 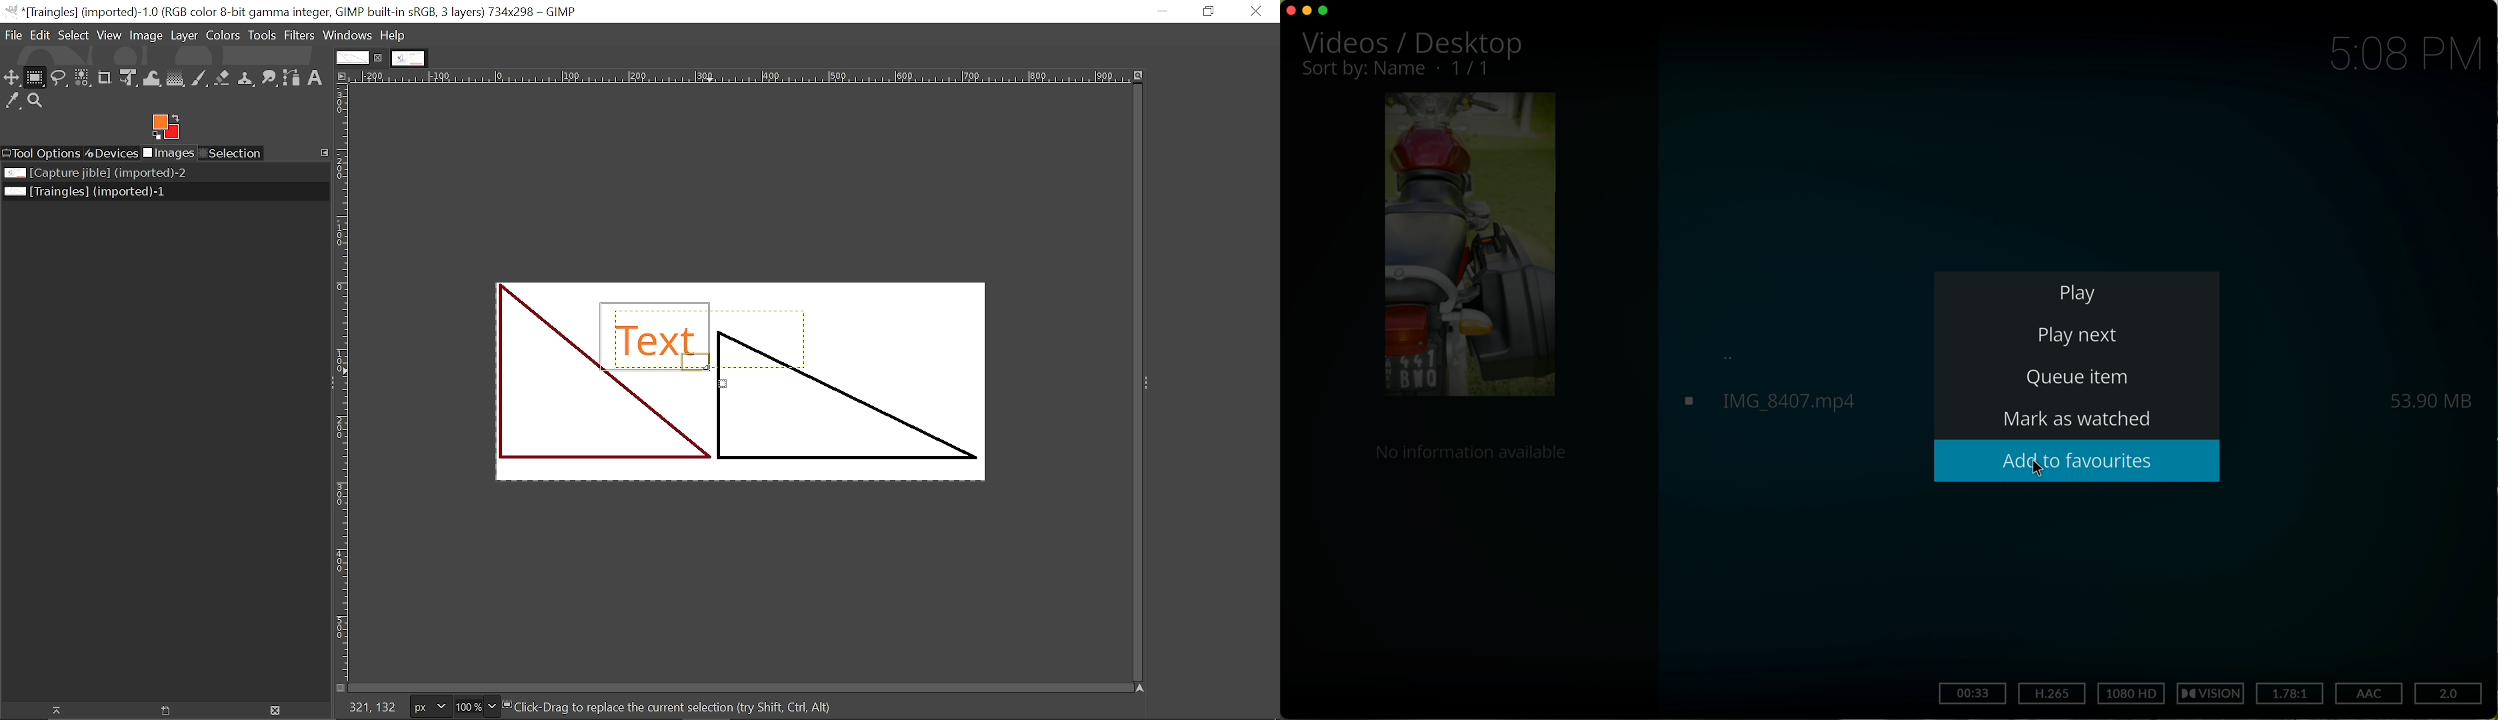 I want to click on Devices, so click(x=111, y=152).